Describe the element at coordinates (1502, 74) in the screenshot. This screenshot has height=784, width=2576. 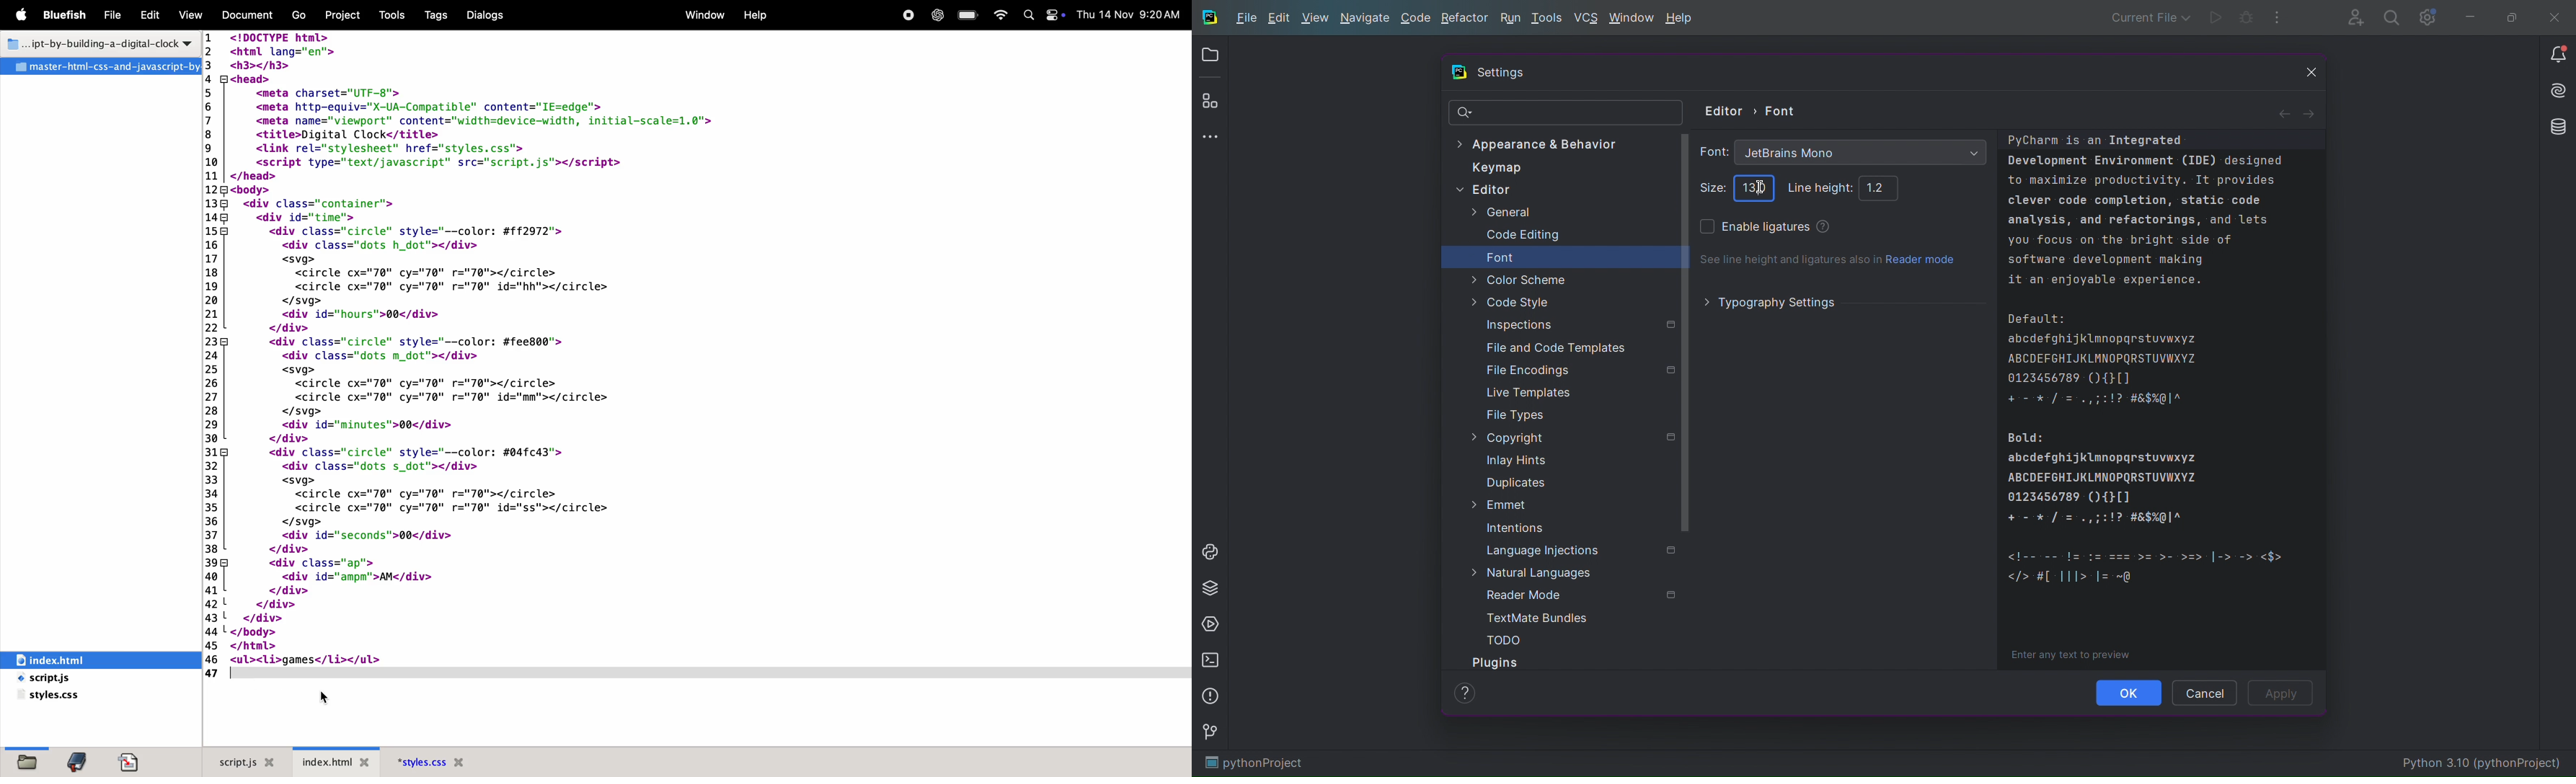
I see `Settings` at that location.